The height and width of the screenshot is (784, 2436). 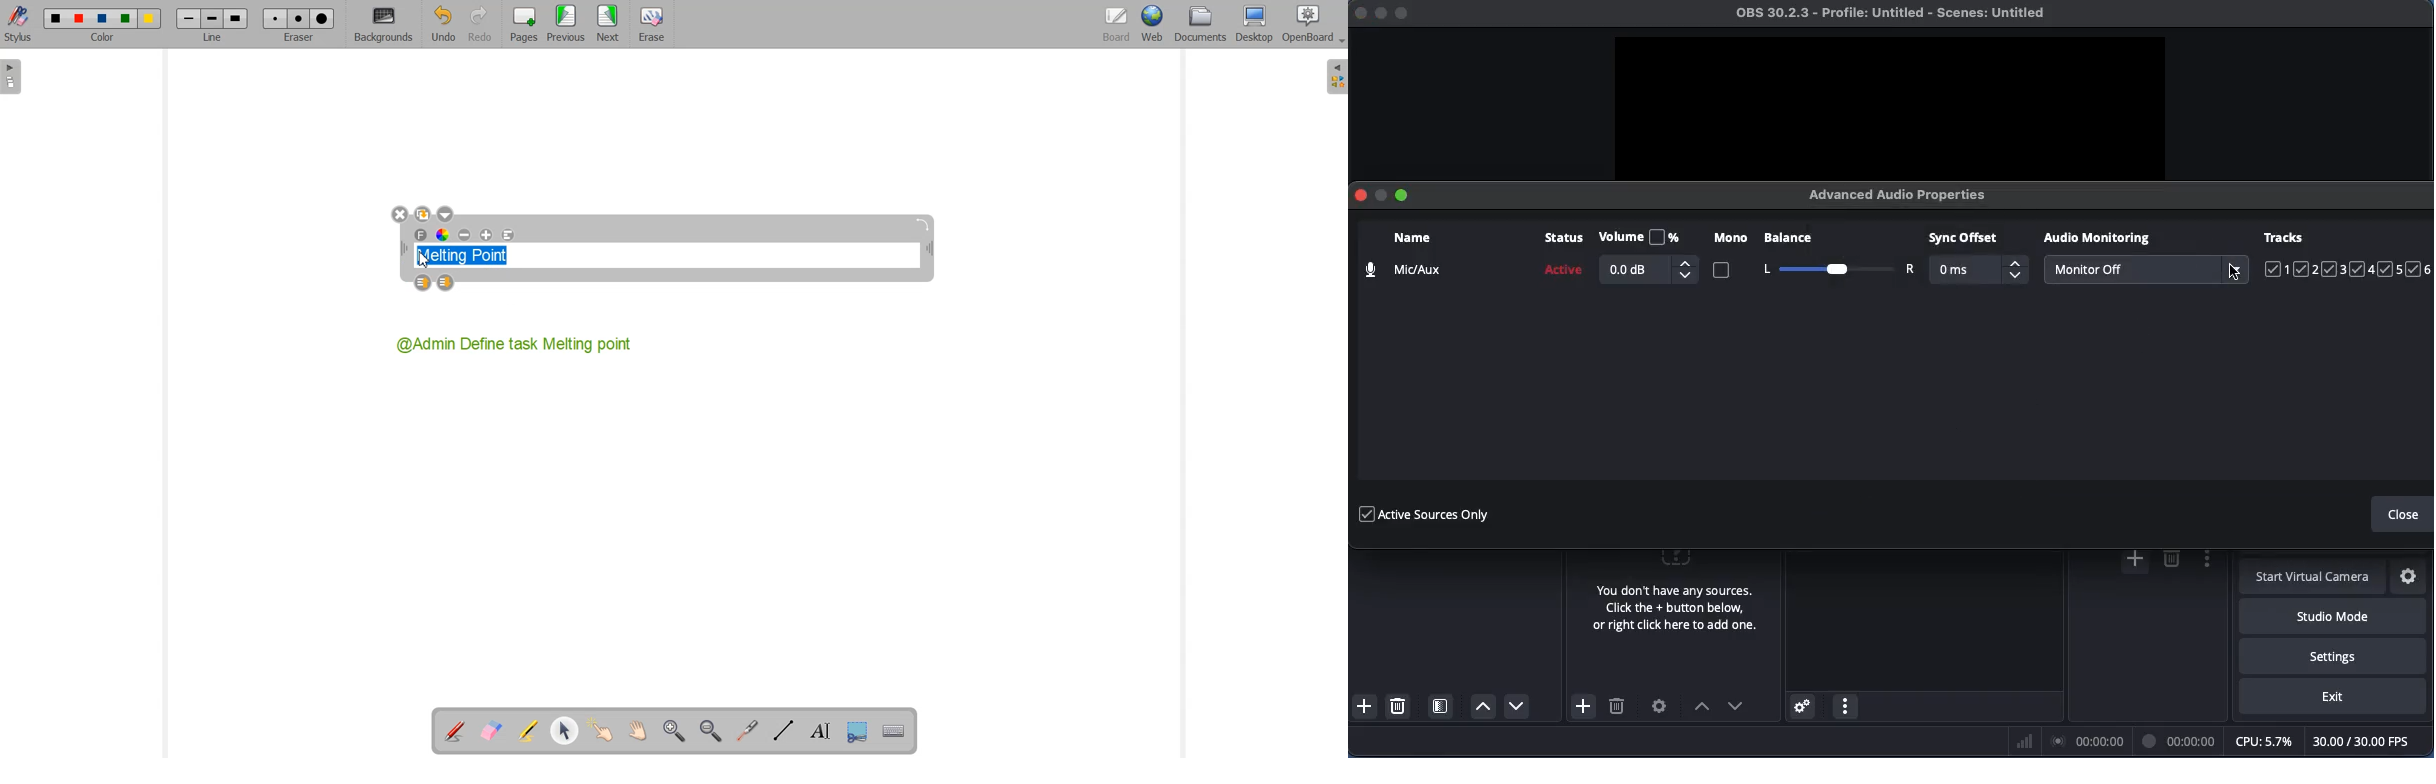 What do you see at coordinates (1896, 14) in the screenshot?
I see `Project name` at bounding box center [1896, 14].